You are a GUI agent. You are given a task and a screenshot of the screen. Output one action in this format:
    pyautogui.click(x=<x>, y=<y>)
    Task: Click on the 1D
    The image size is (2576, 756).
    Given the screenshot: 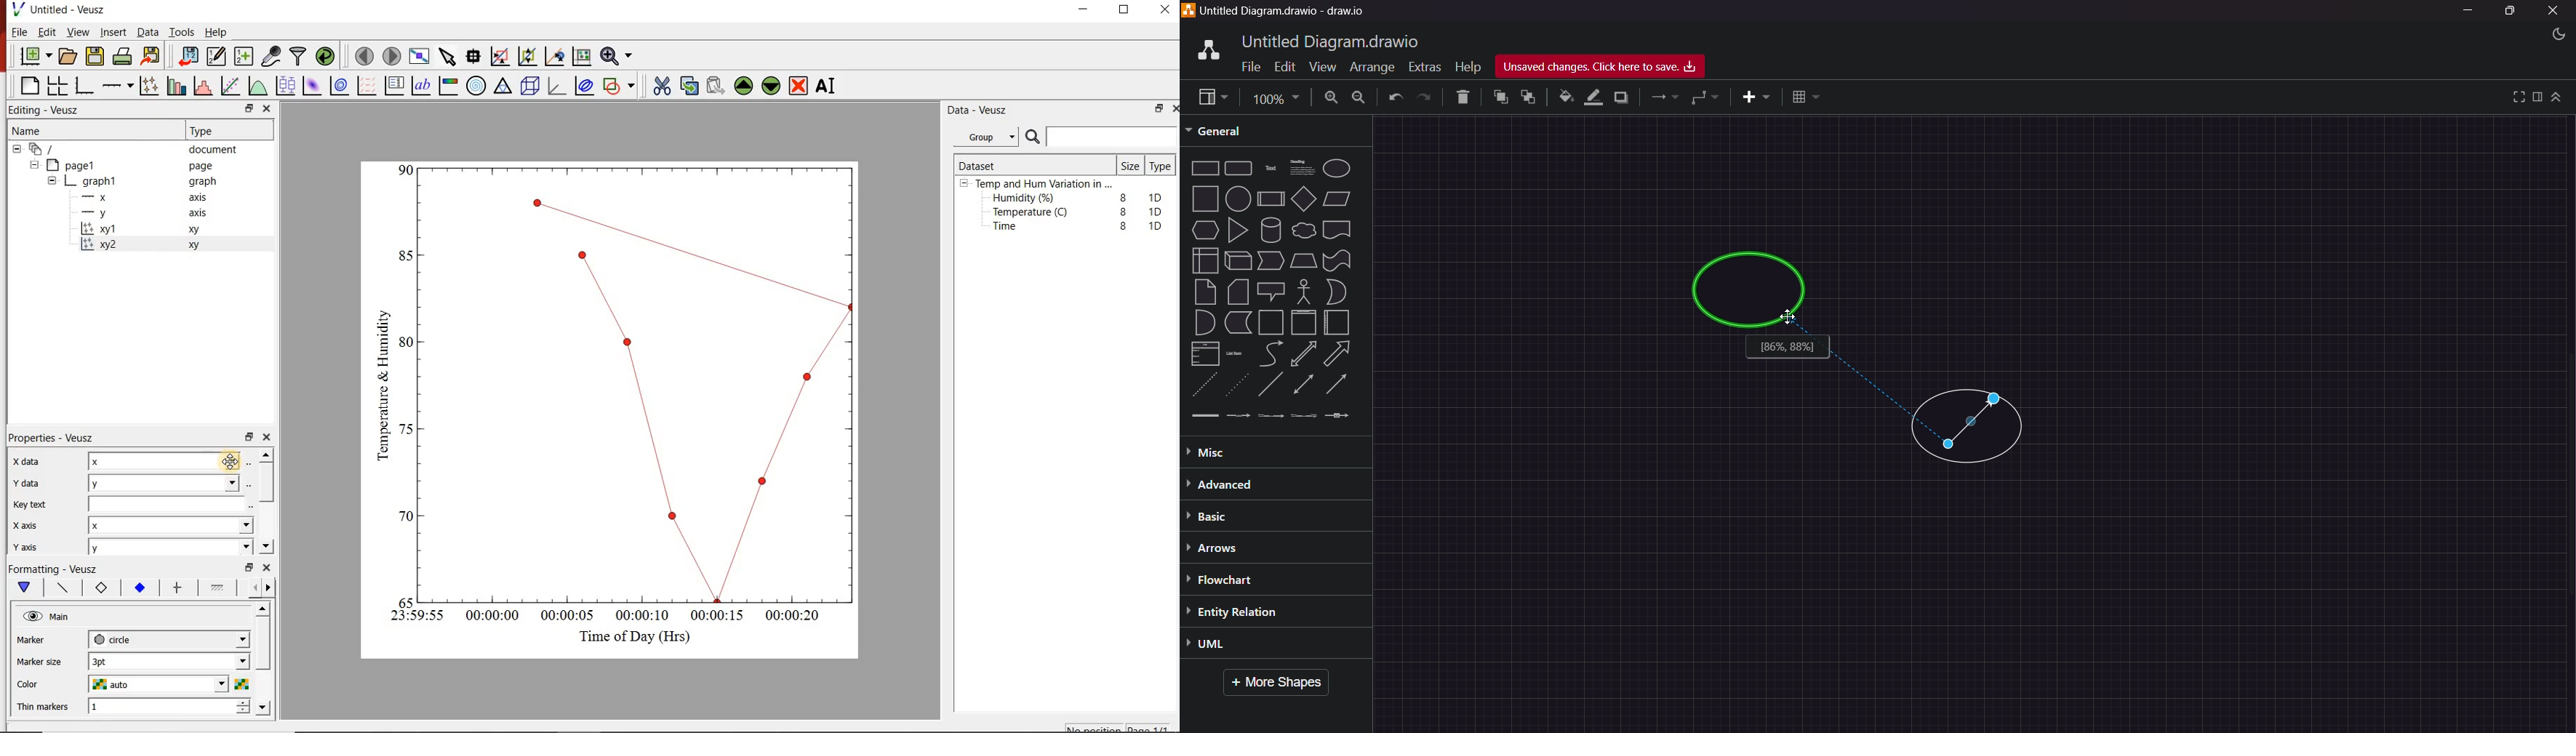 What is the action you would take?
    pyautogui.click(x=1159, y=196)
    